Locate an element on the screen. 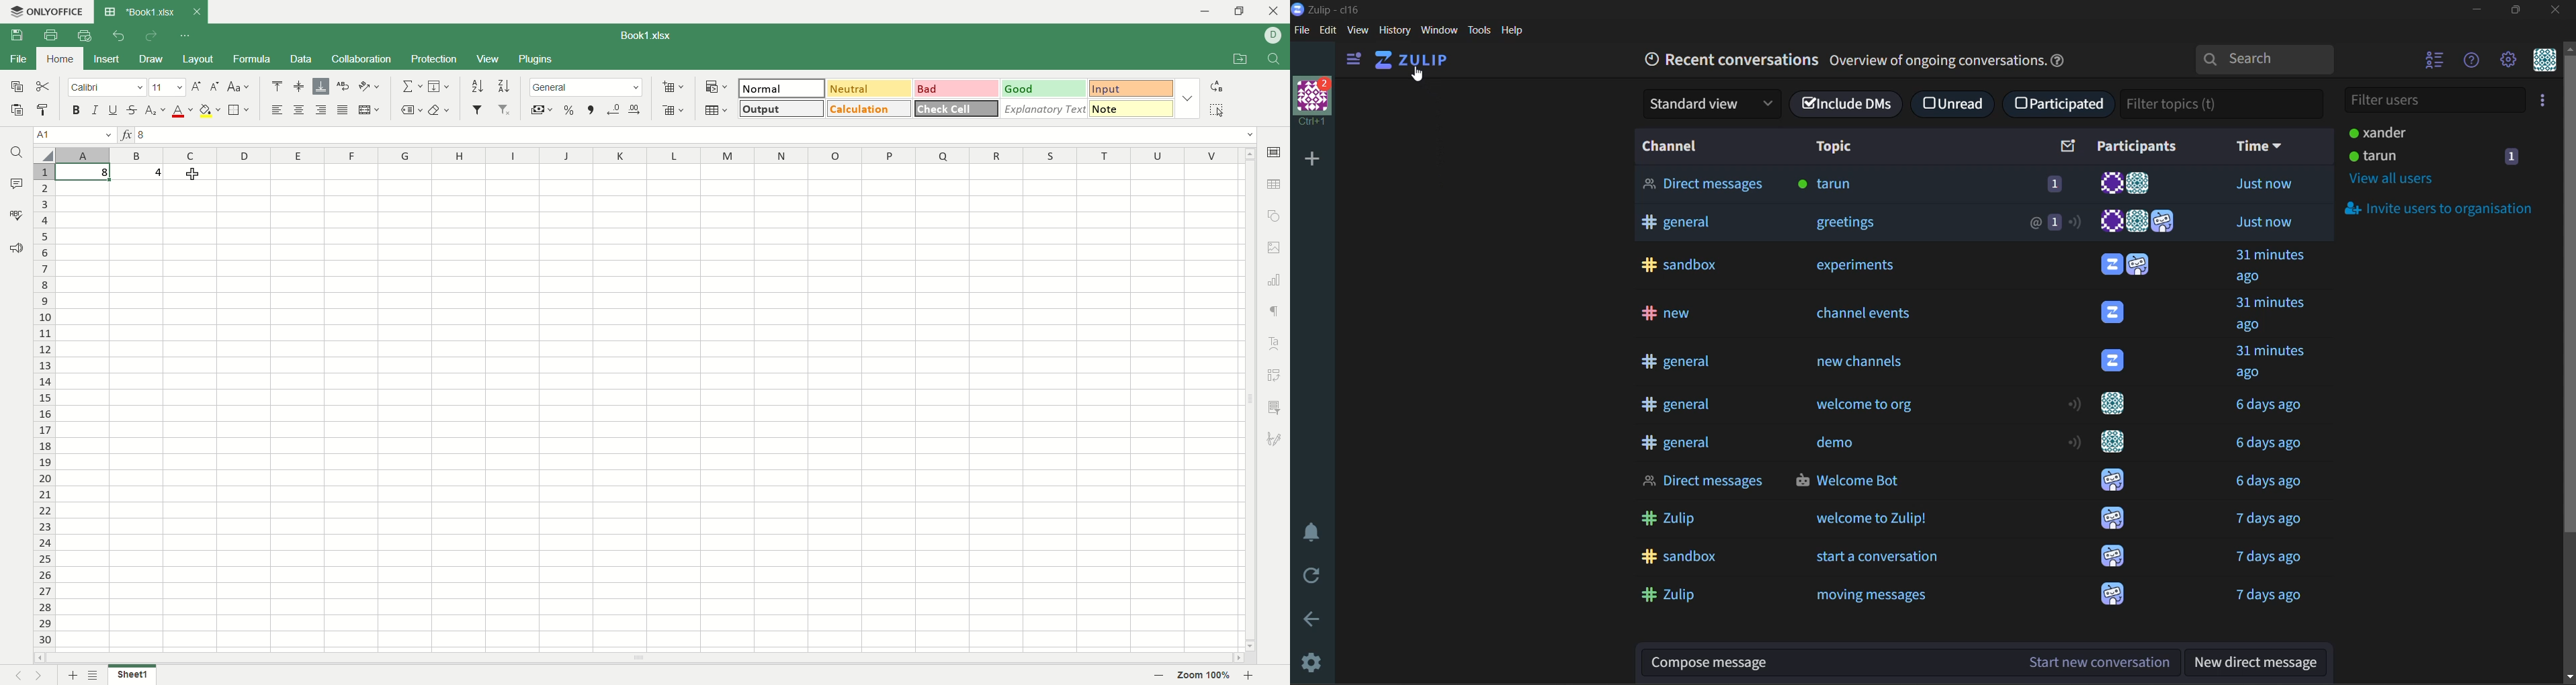 The width and height of the screenshot is (2576, 700). explanatory text is located at coordinates (1043, 108).